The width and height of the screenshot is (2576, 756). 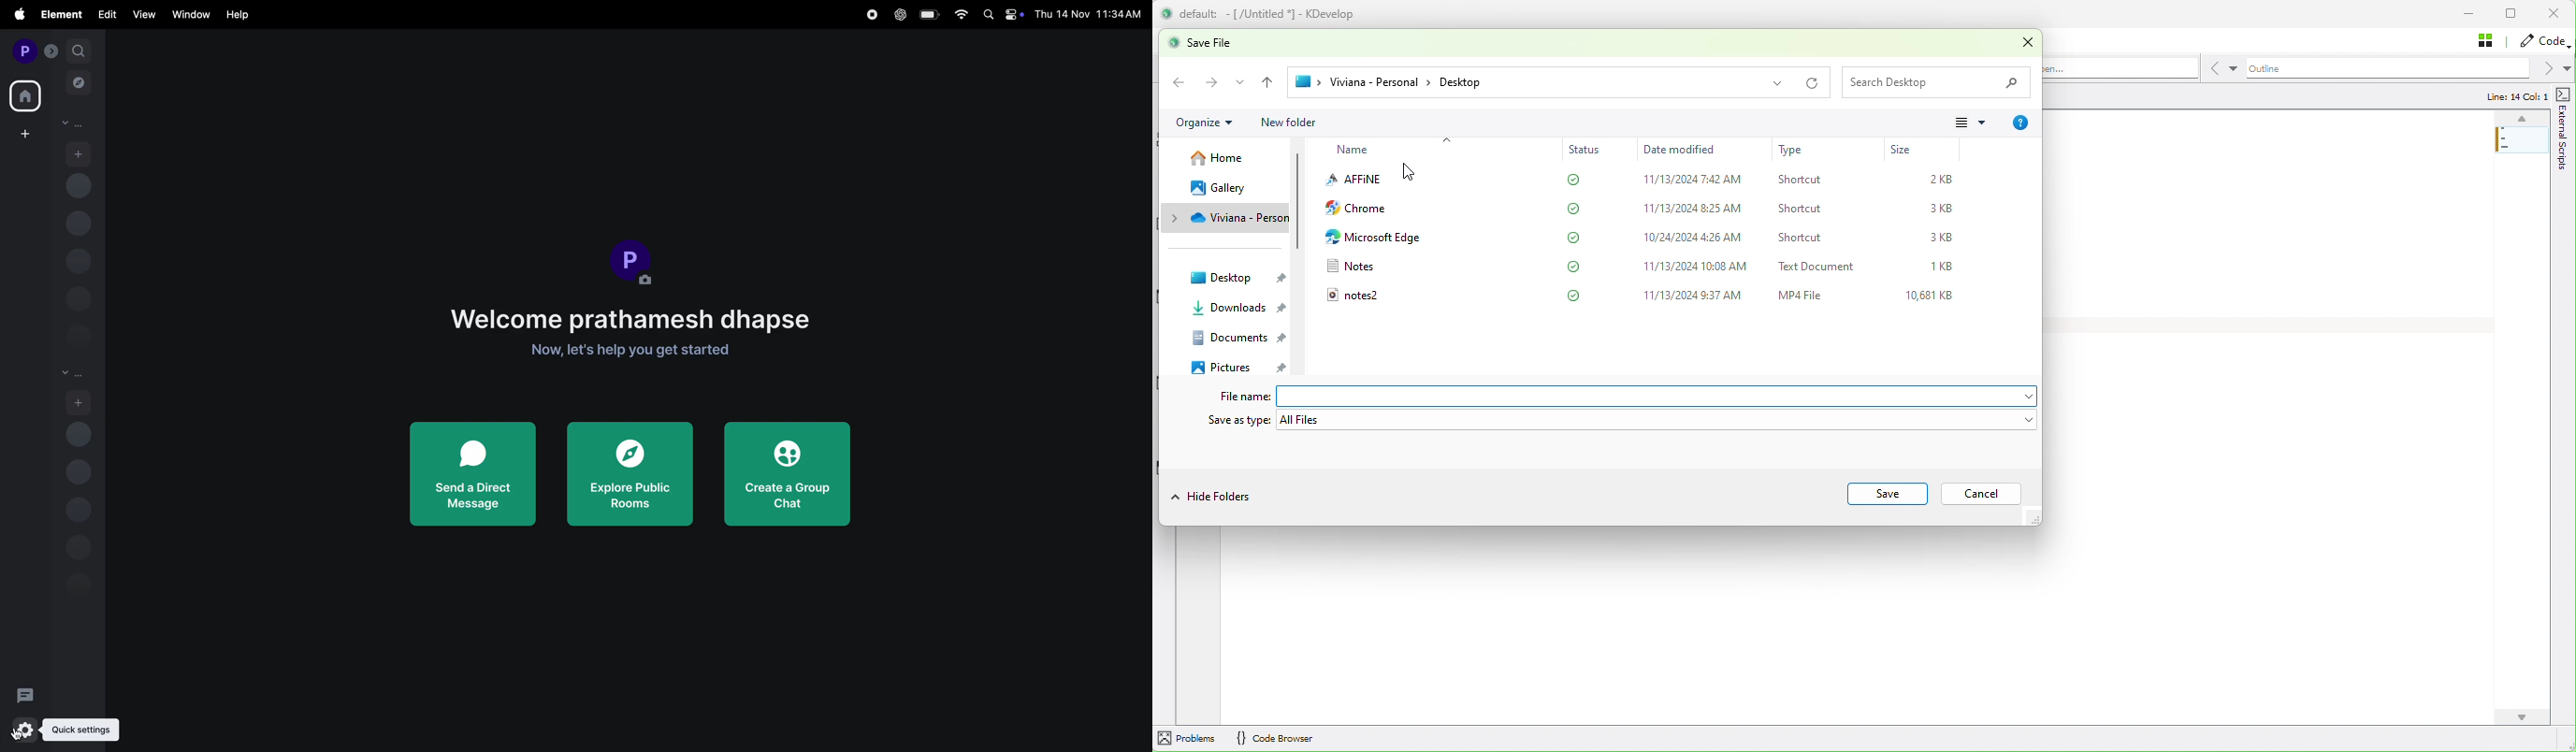 I want to click on Mini code map, so click(x=2523, y=162).